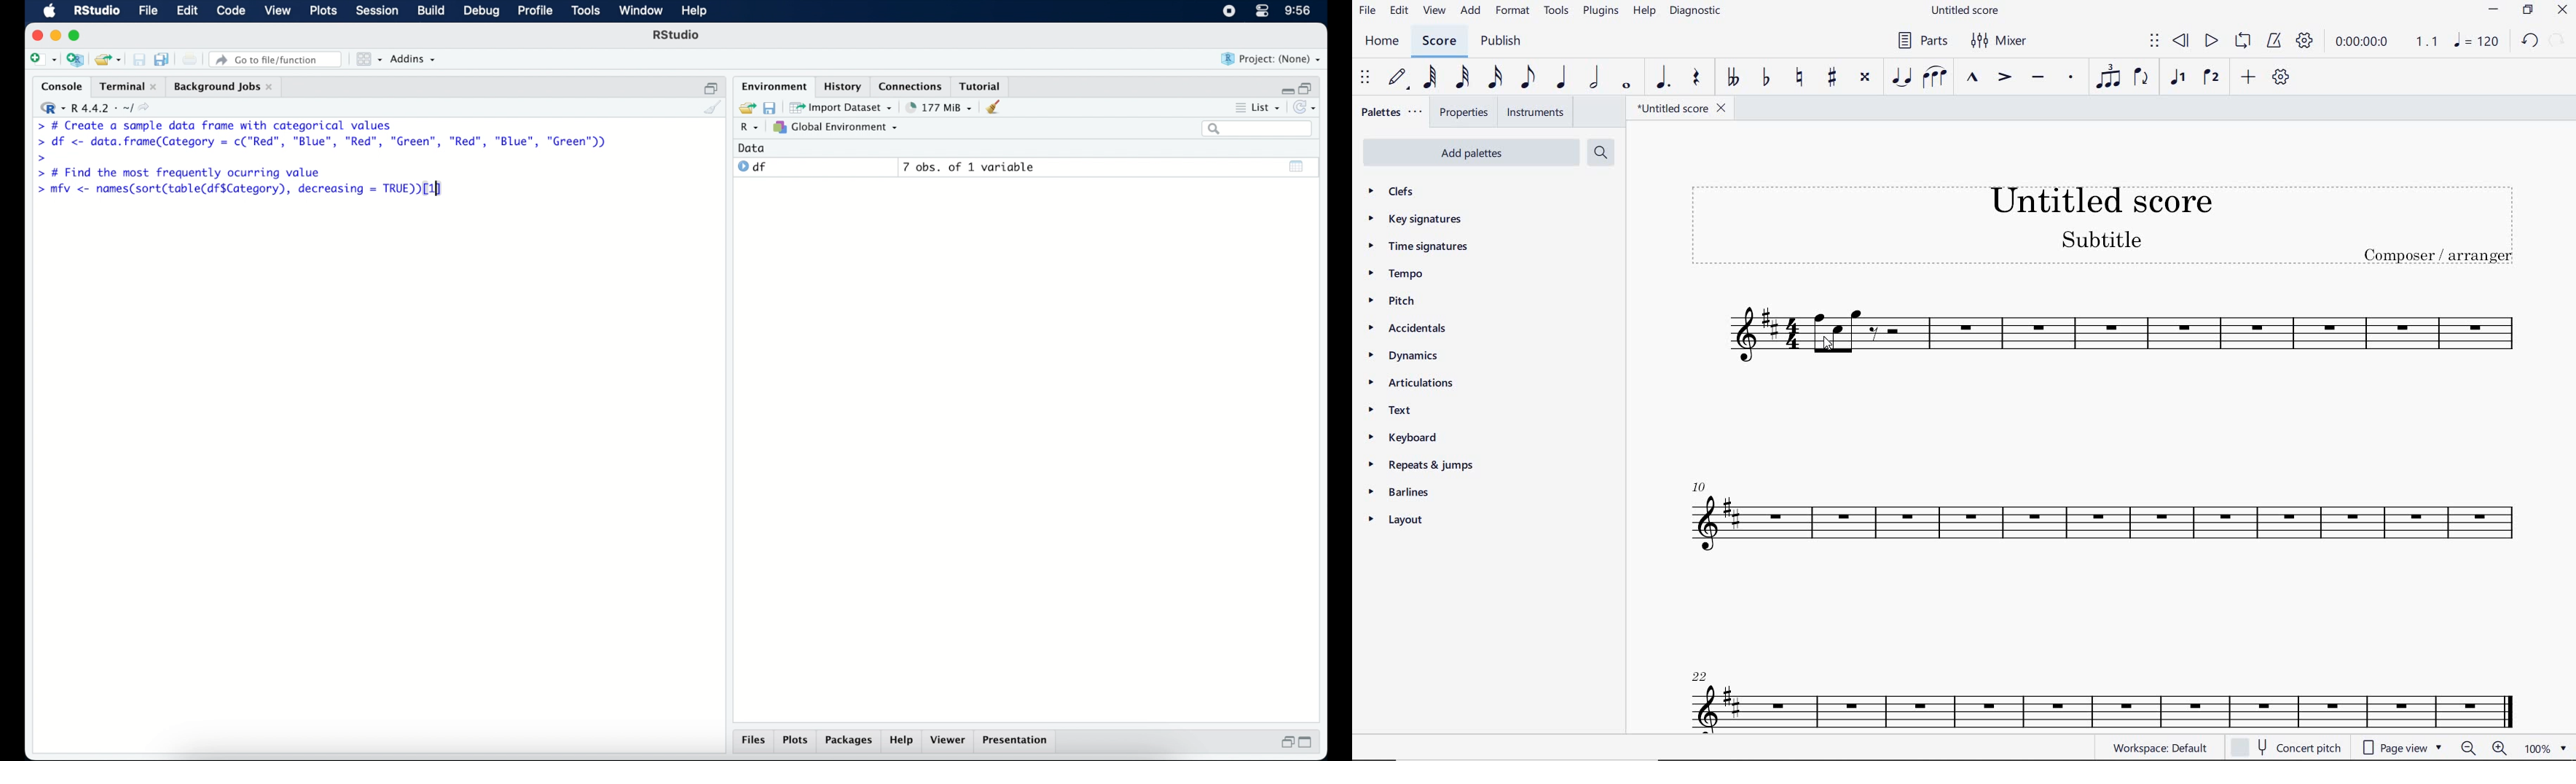 This screenshot has height=784, width=2576. What do you see at coordinates (2163, 747) in the screenshot?
I see `WORKSPACE: DEFAULT` at bounding box center [2163, 747].